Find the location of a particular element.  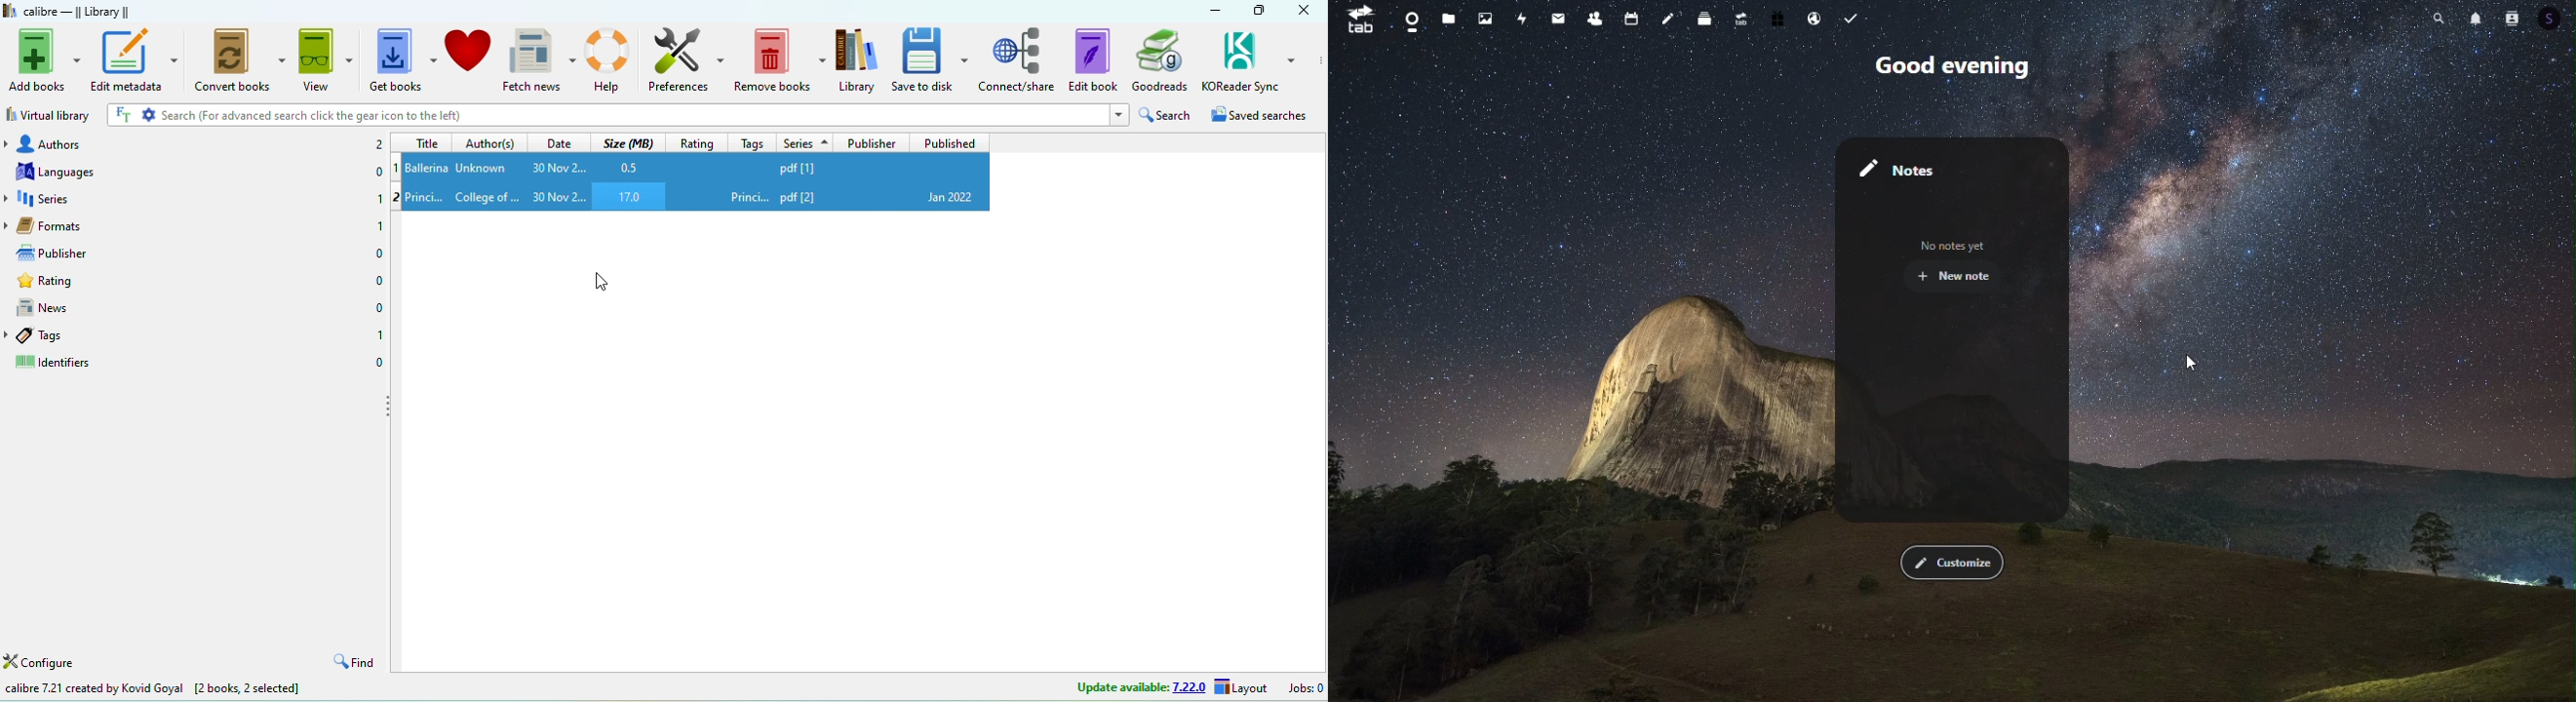

jobs:0 is located at coordinates (1308, 685).